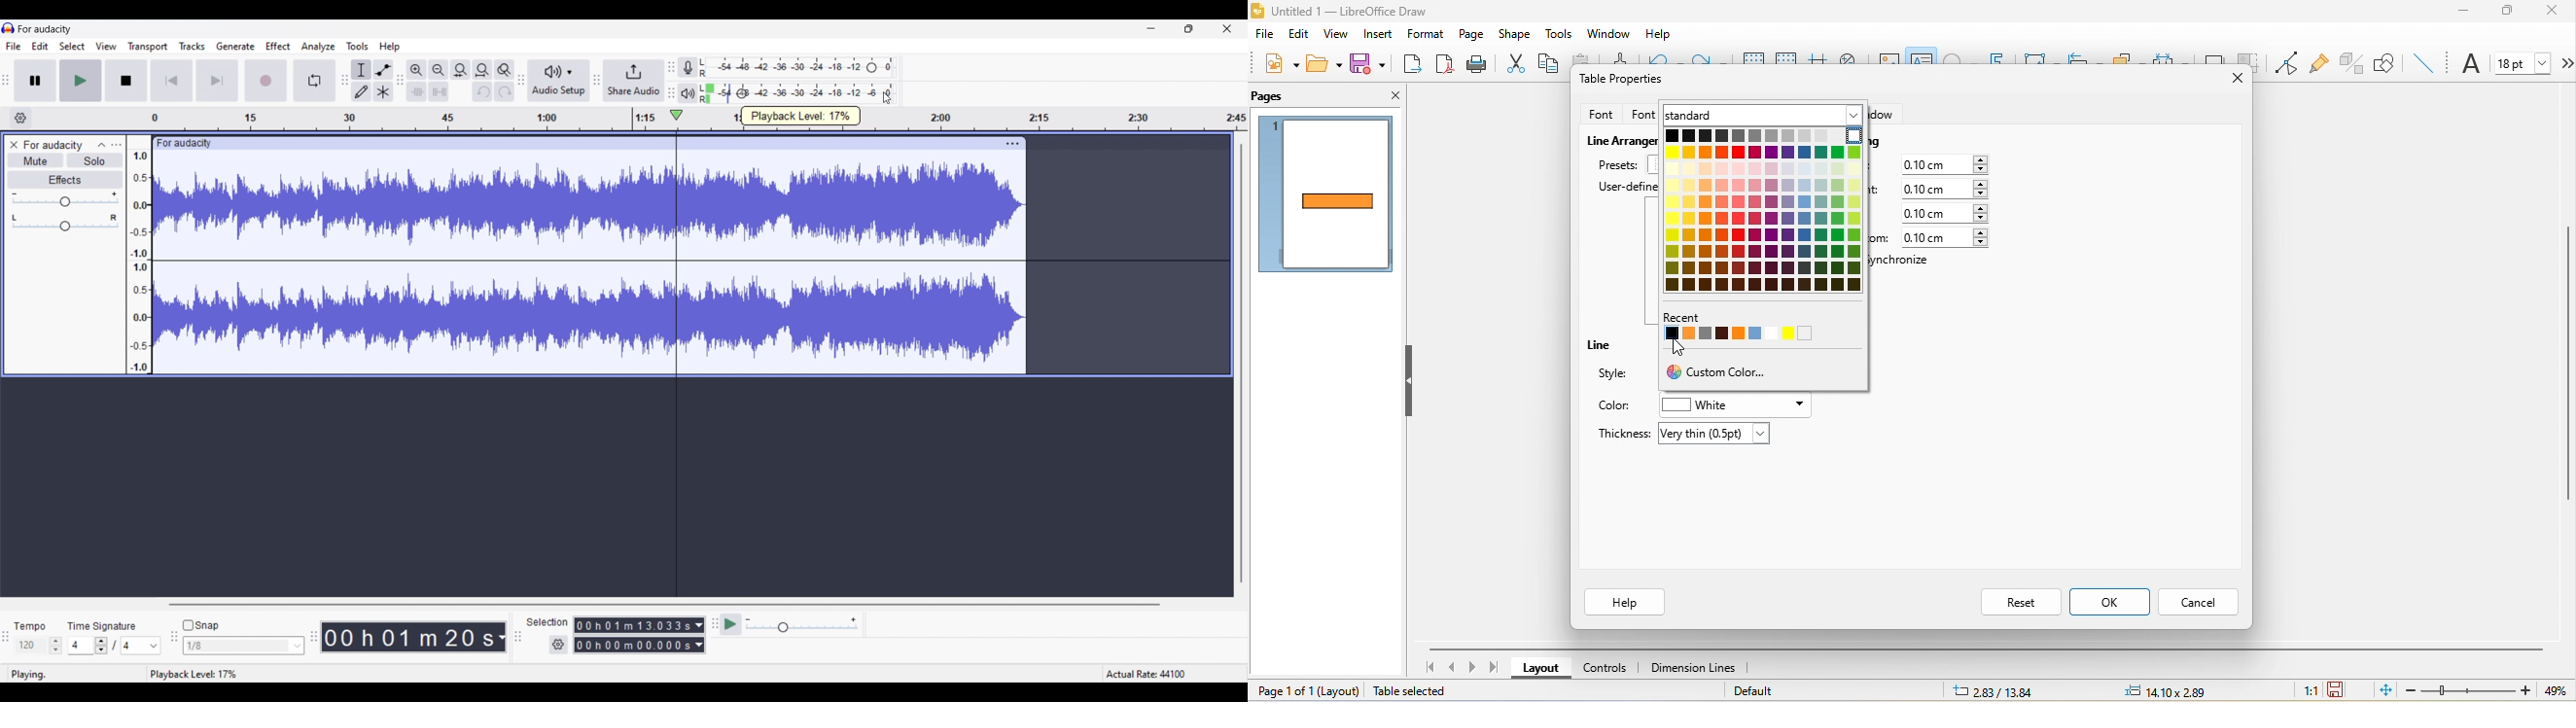  I want to click on help, so click(1663, 35).